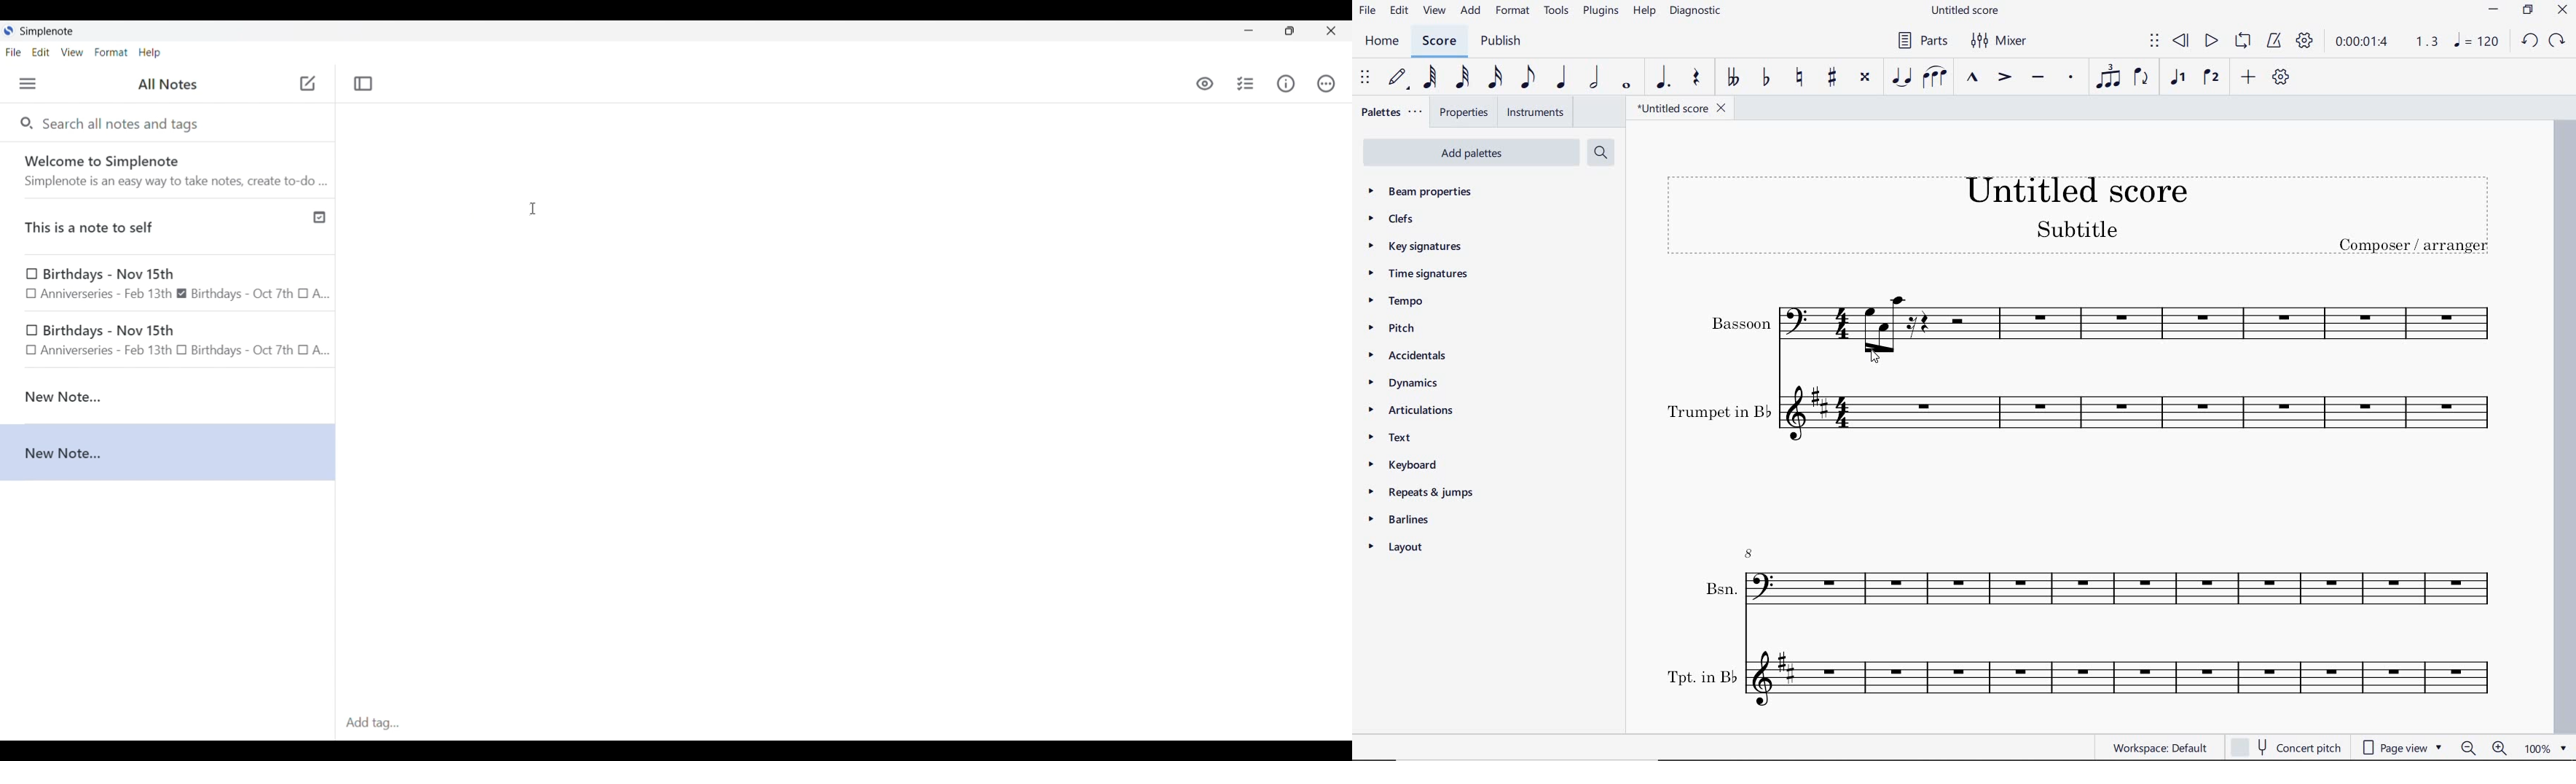  Describe the element at coordinates (1399, 301) in the screenshot. I see `tempo` at that location.